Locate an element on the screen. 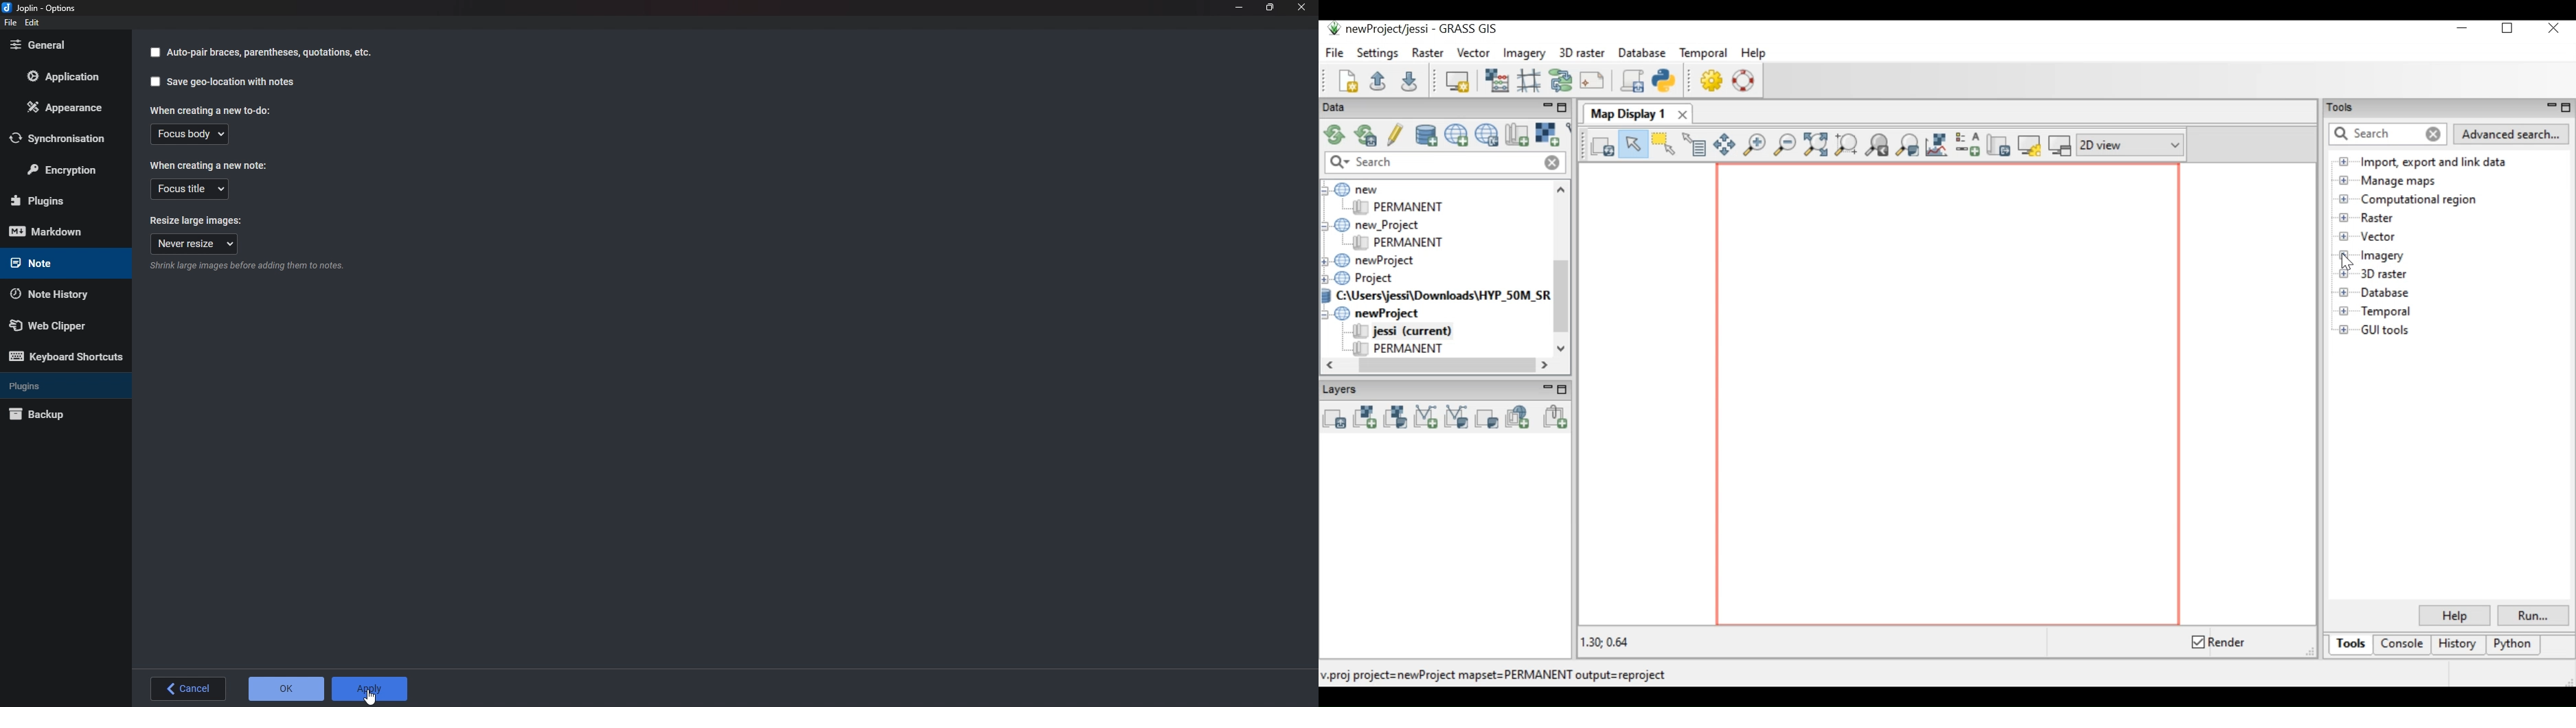 This screenshot has width=2576, height=728. Application is located at coordinates (67, 76).